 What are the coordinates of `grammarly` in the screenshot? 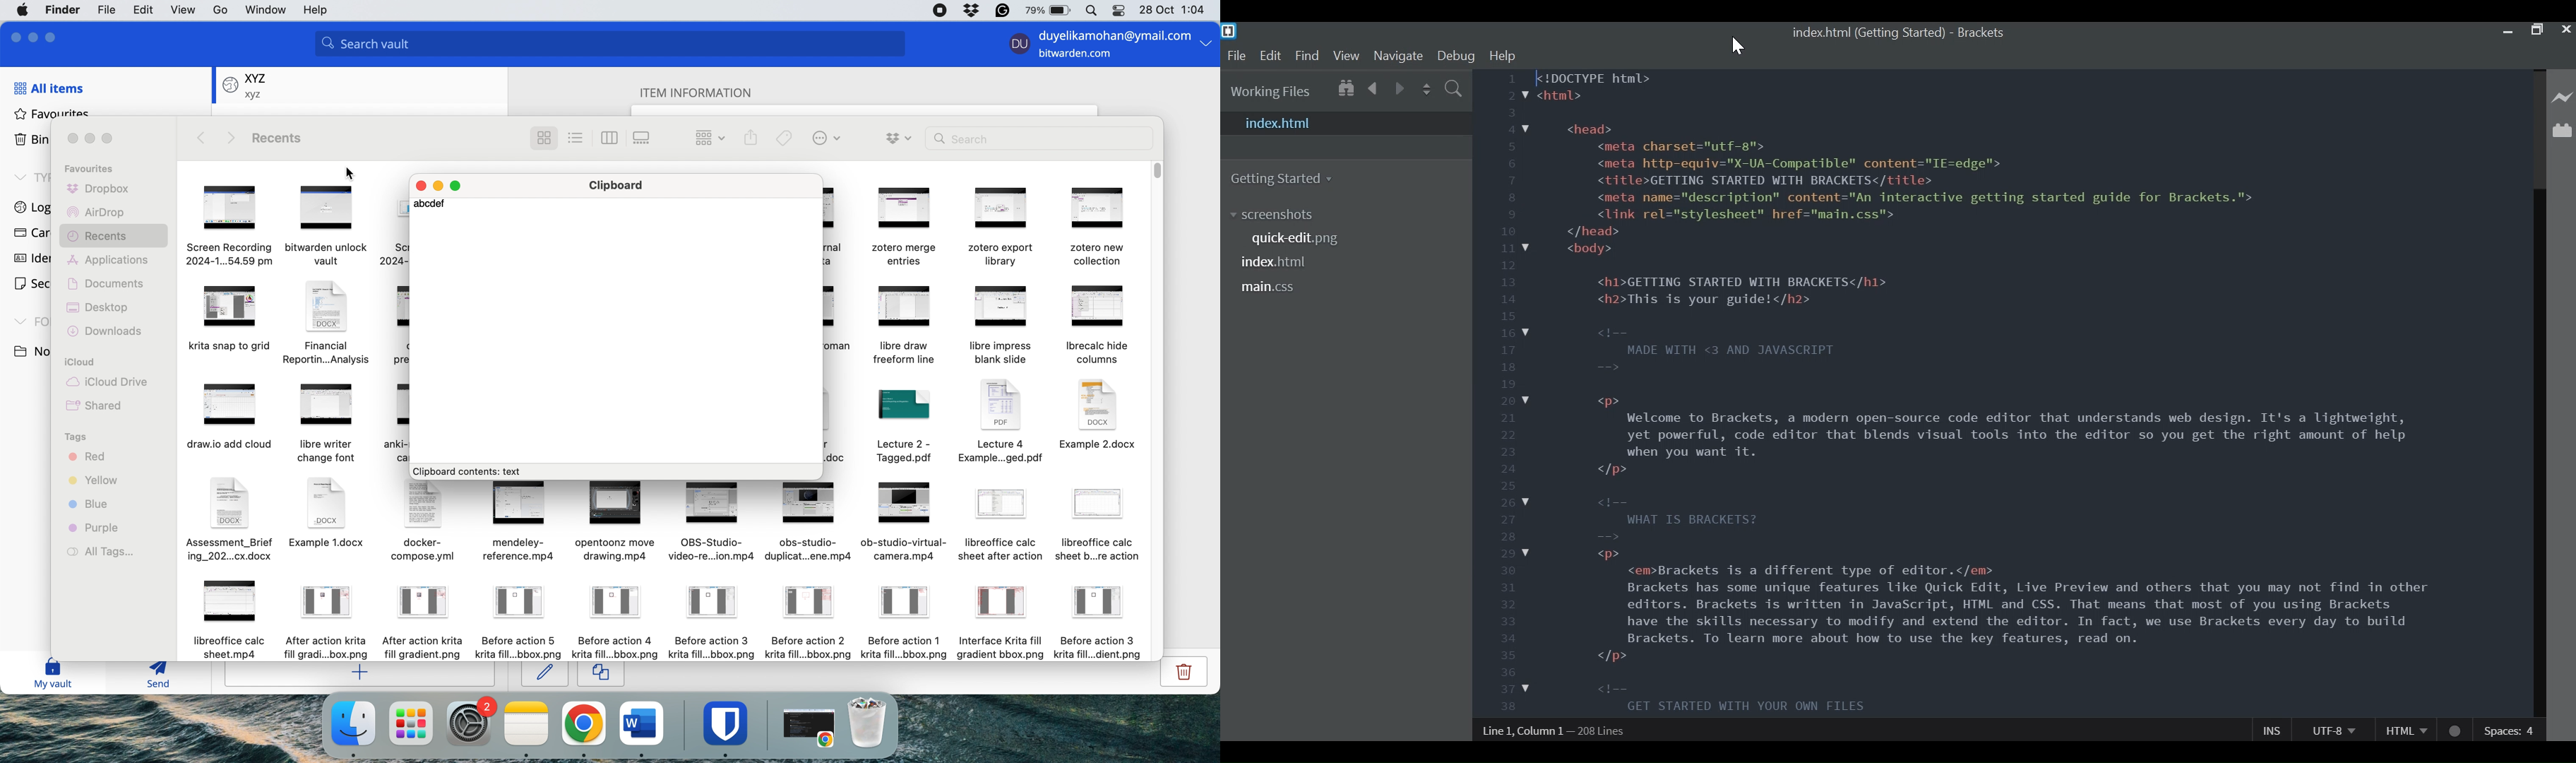 It's located at (1001, 10).